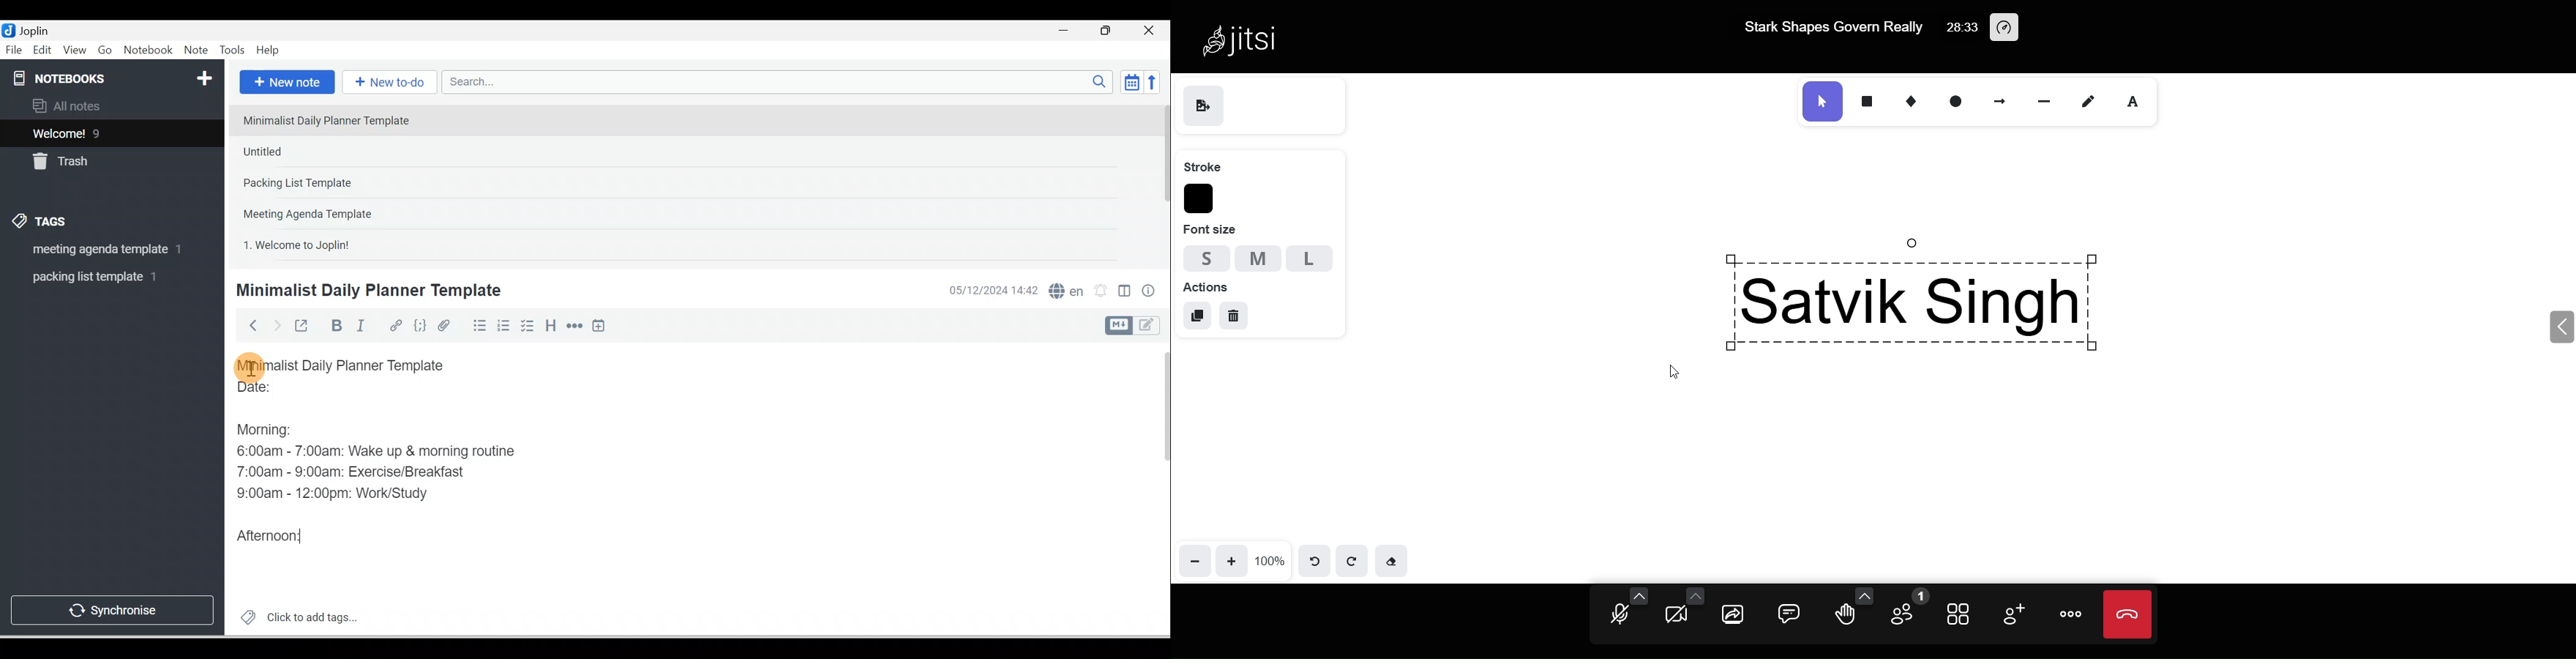 This screenshot has width=2576, height=672. Describe the element at coordinates (294, 616) in the screenshot. I see `Click to add tags` at that location.